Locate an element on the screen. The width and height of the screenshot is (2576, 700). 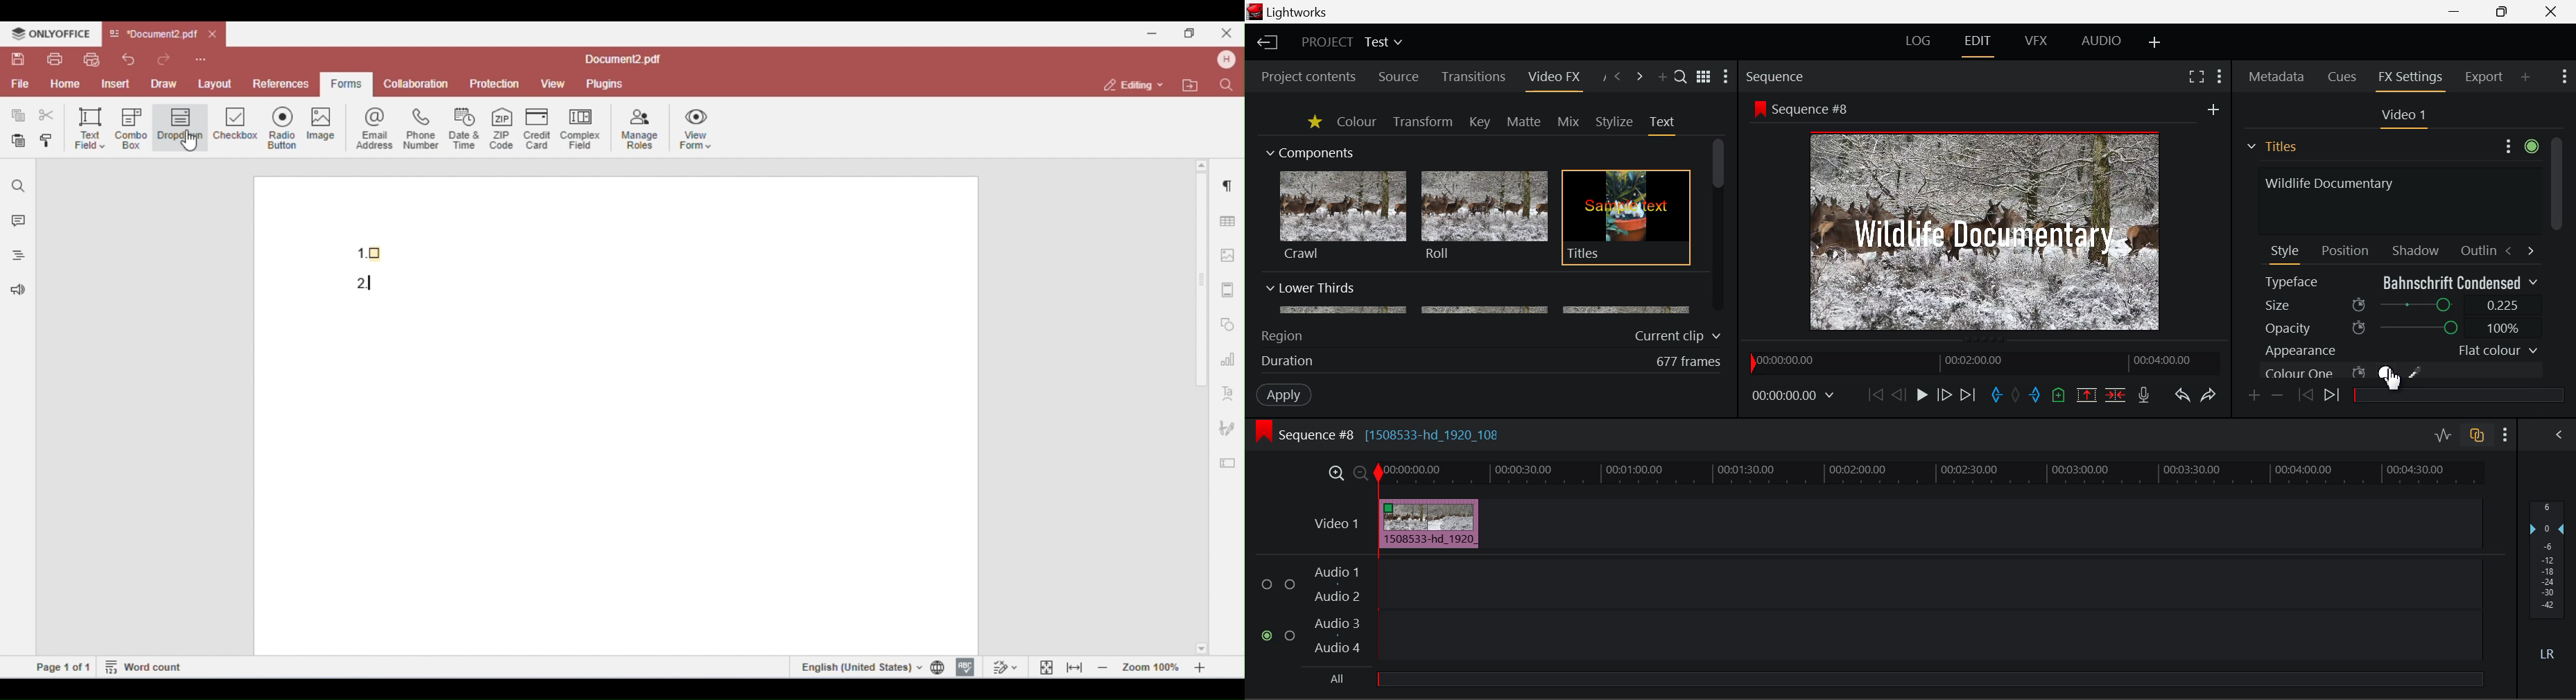
Zoom In Timeline is located at coordinates (1336, 477).